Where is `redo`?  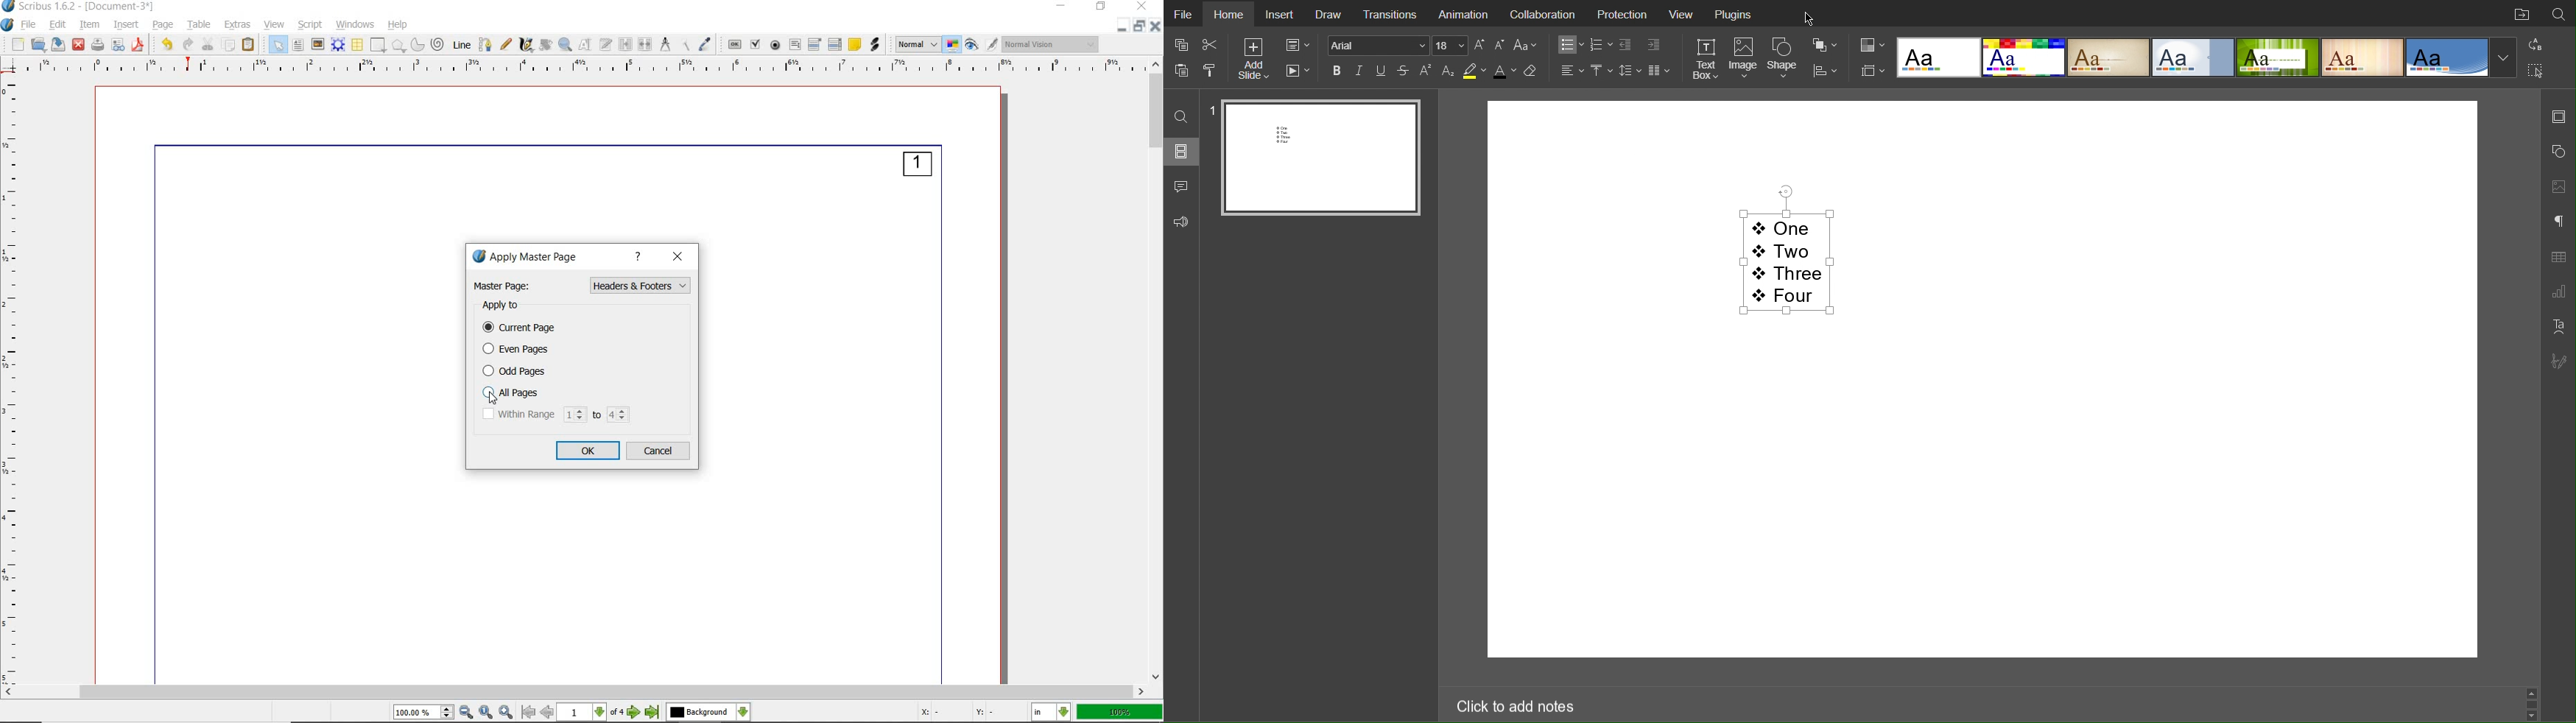
redo is located at coordinates (188, 45).